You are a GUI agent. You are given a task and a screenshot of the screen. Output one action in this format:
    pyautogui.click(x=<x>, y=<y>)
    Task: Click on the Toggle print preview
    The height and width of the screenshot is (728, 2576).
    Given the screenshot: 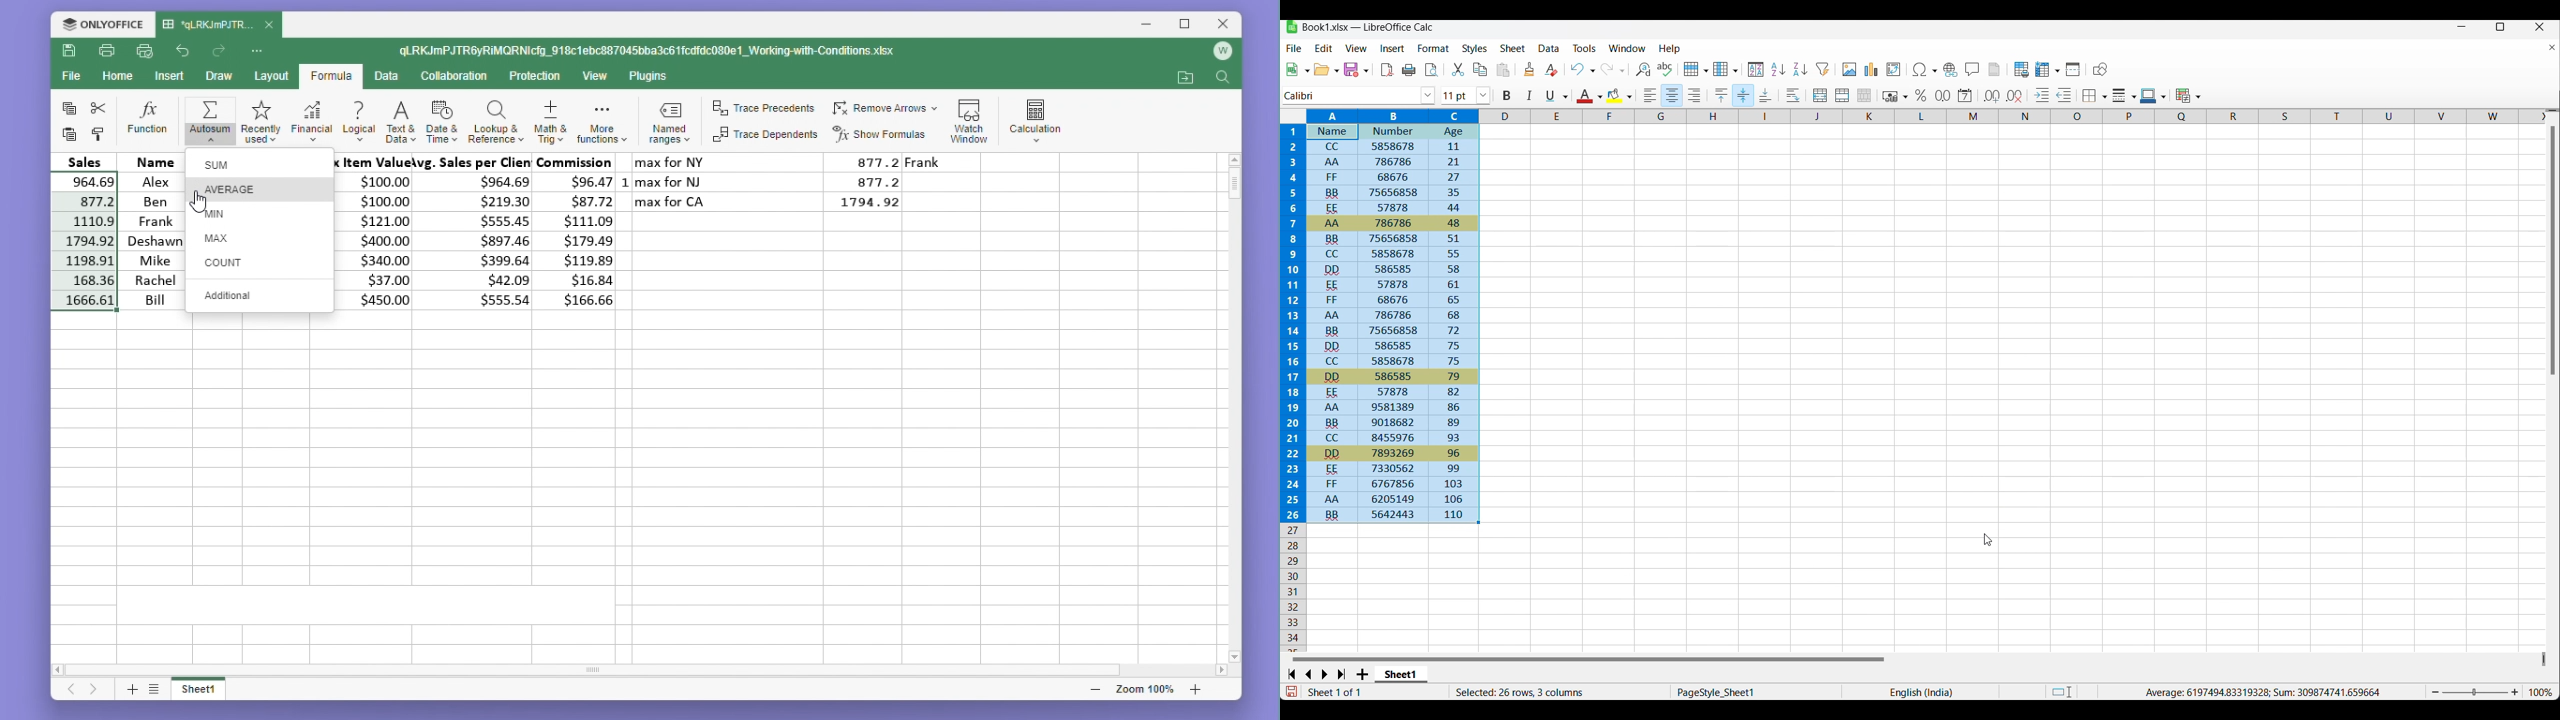 What is the action you would take?
    pyautogui.click(x=1433, y=70)
    